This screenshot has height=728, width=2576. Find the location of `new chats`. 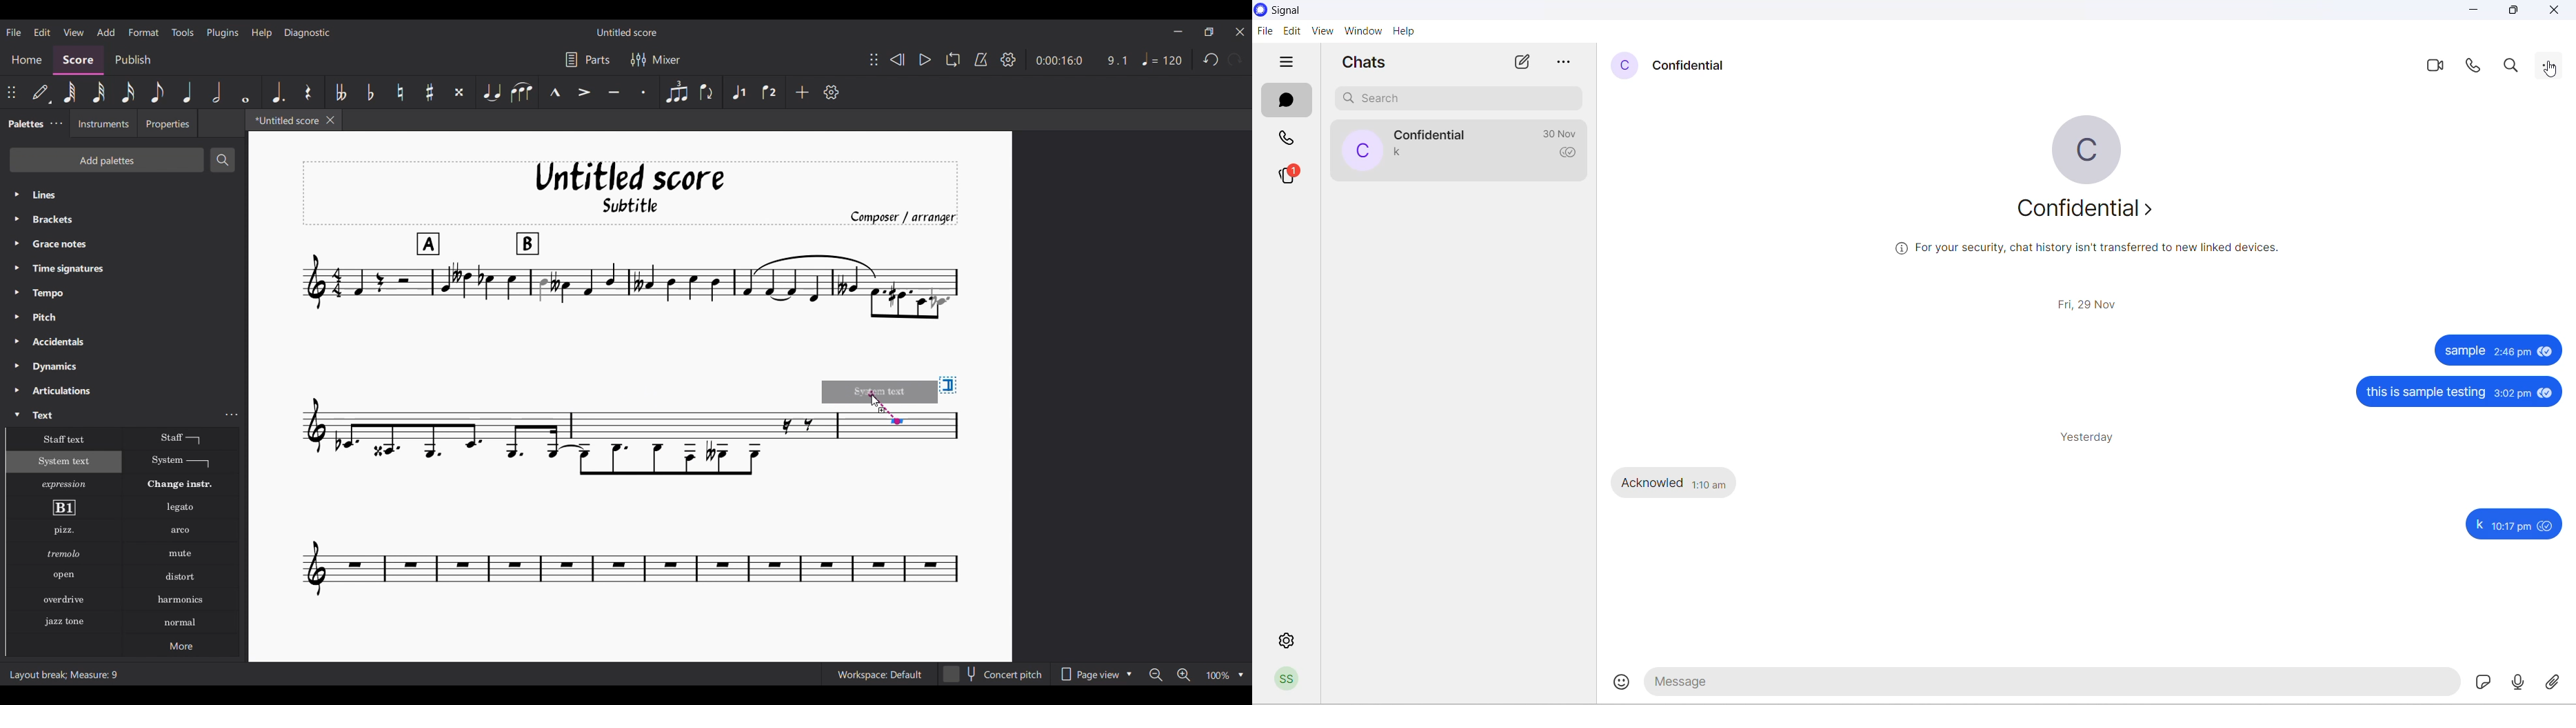

new chats is located at coordinates (1522, 59).